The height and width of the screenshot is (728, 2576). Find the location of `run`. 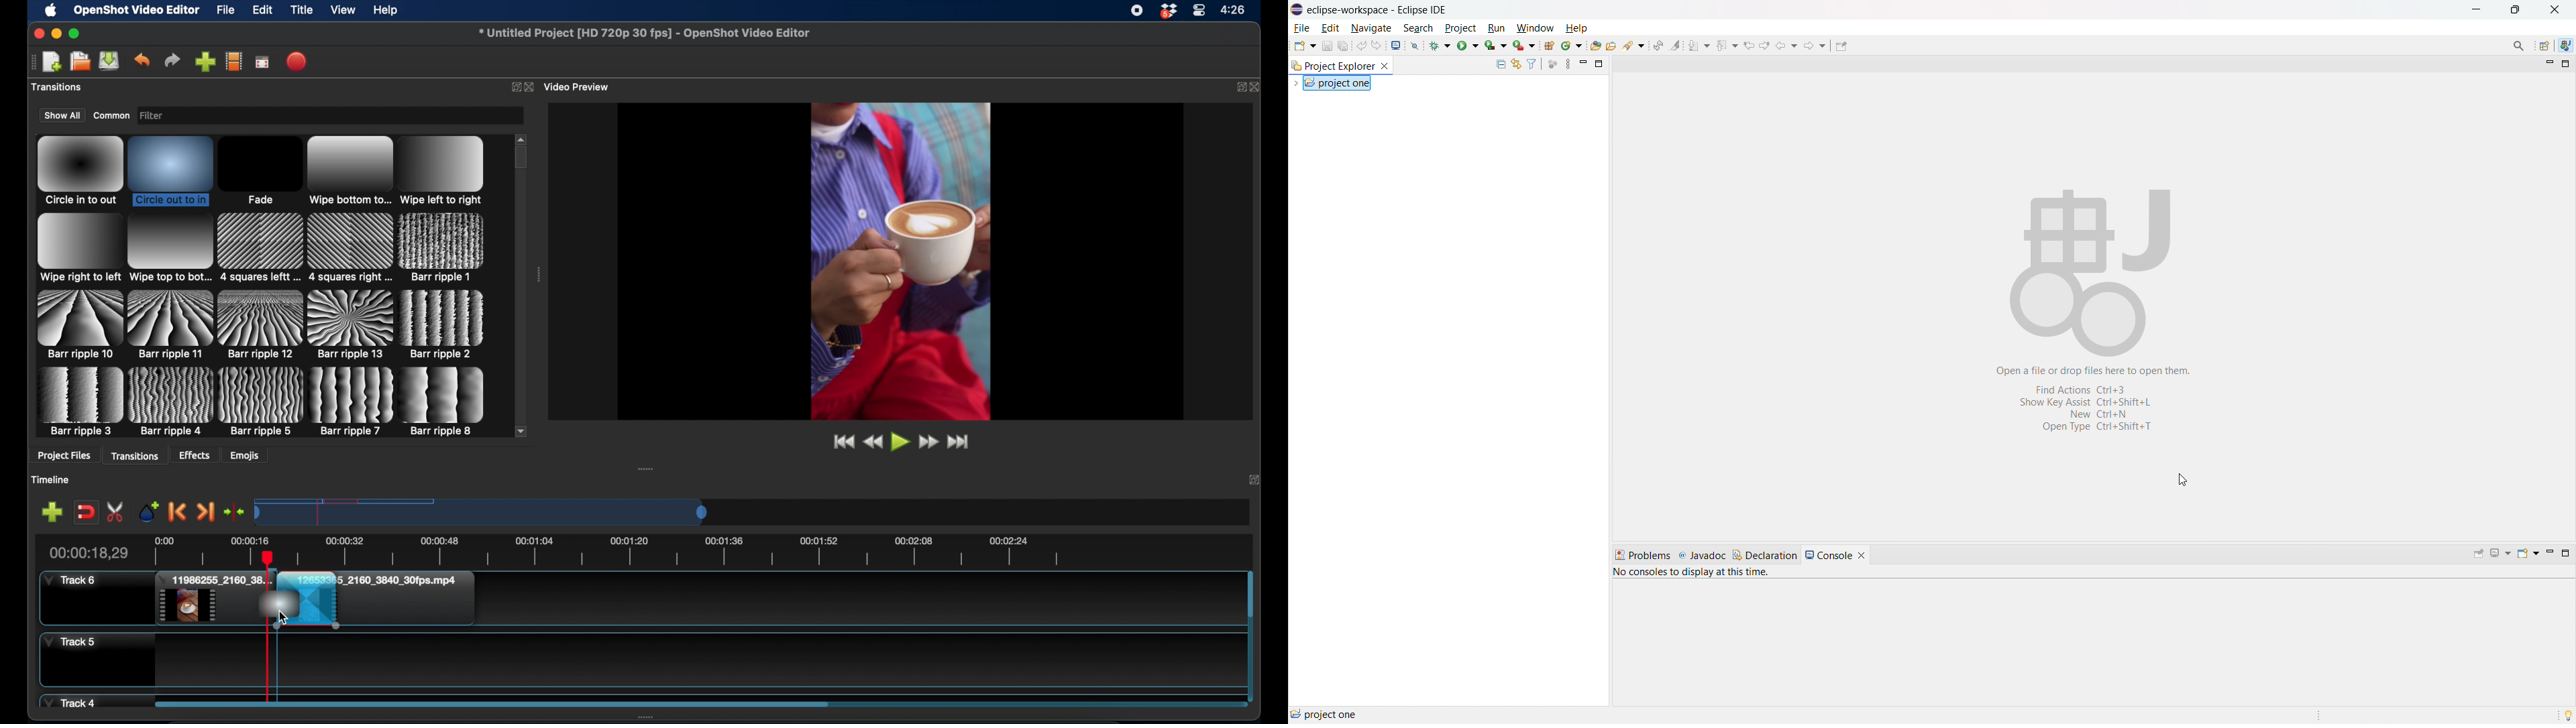

run is located at coordinates (1468, 44).